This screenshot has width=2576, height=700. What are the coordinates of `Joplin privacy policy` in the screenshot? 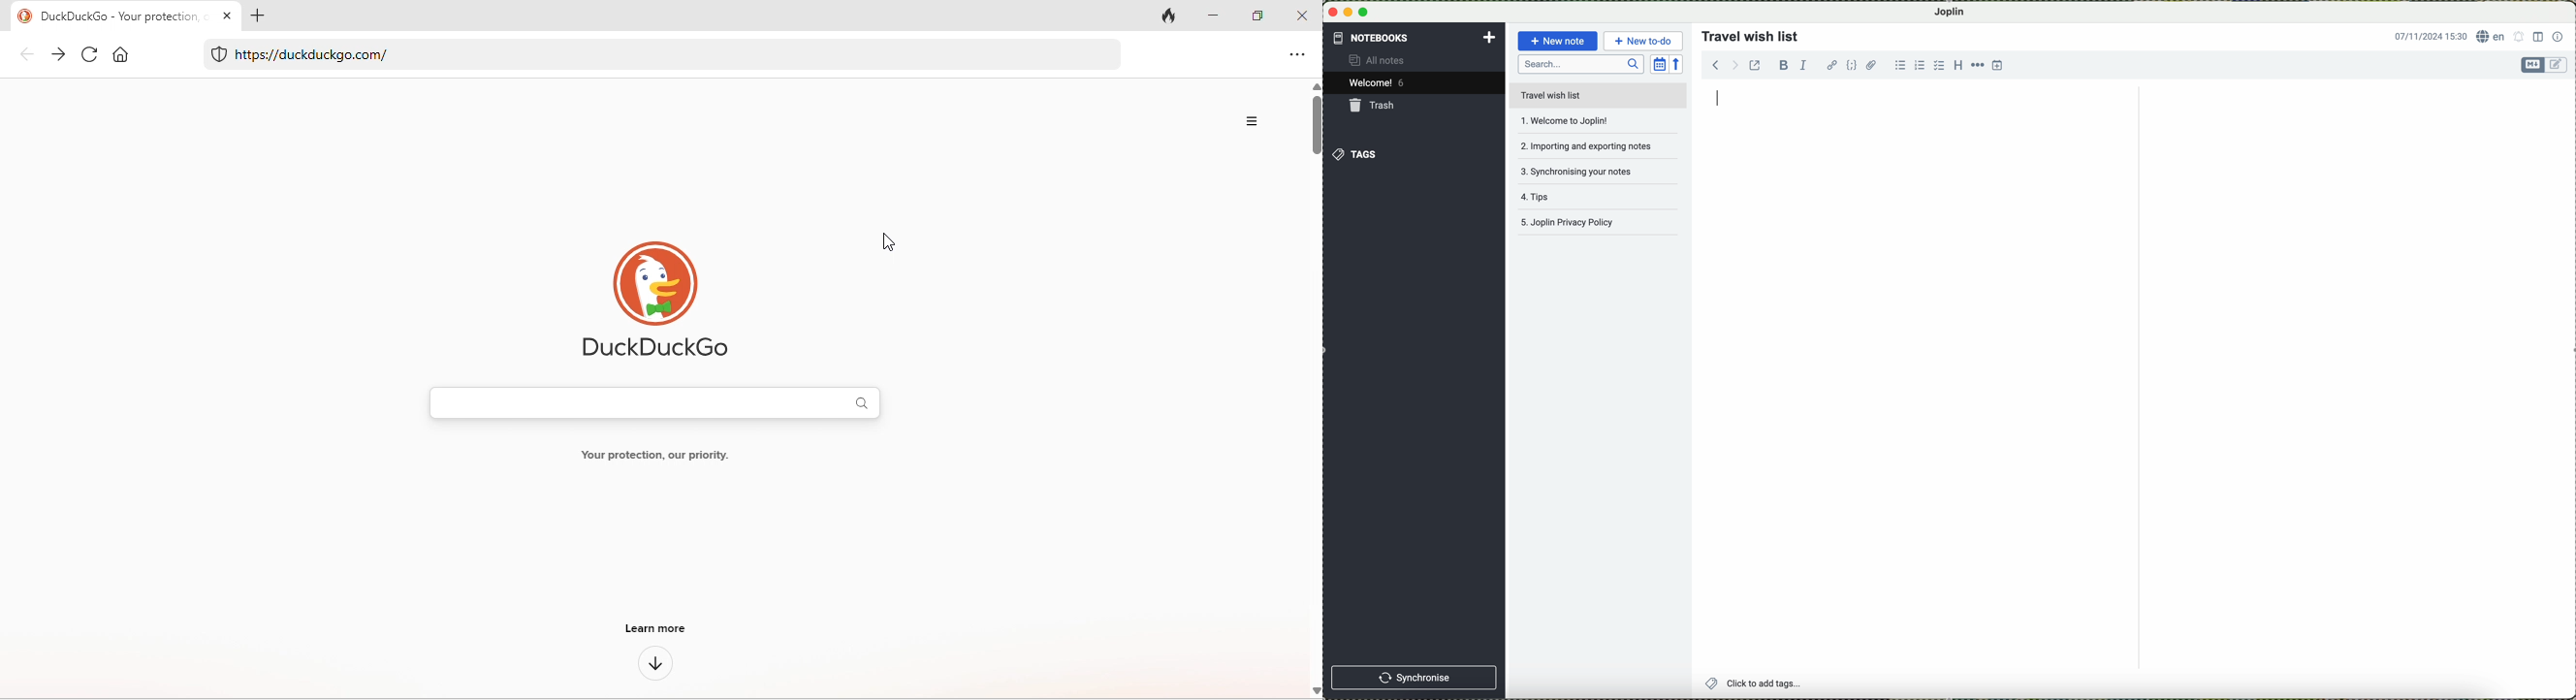 It's located at (1595, 225).